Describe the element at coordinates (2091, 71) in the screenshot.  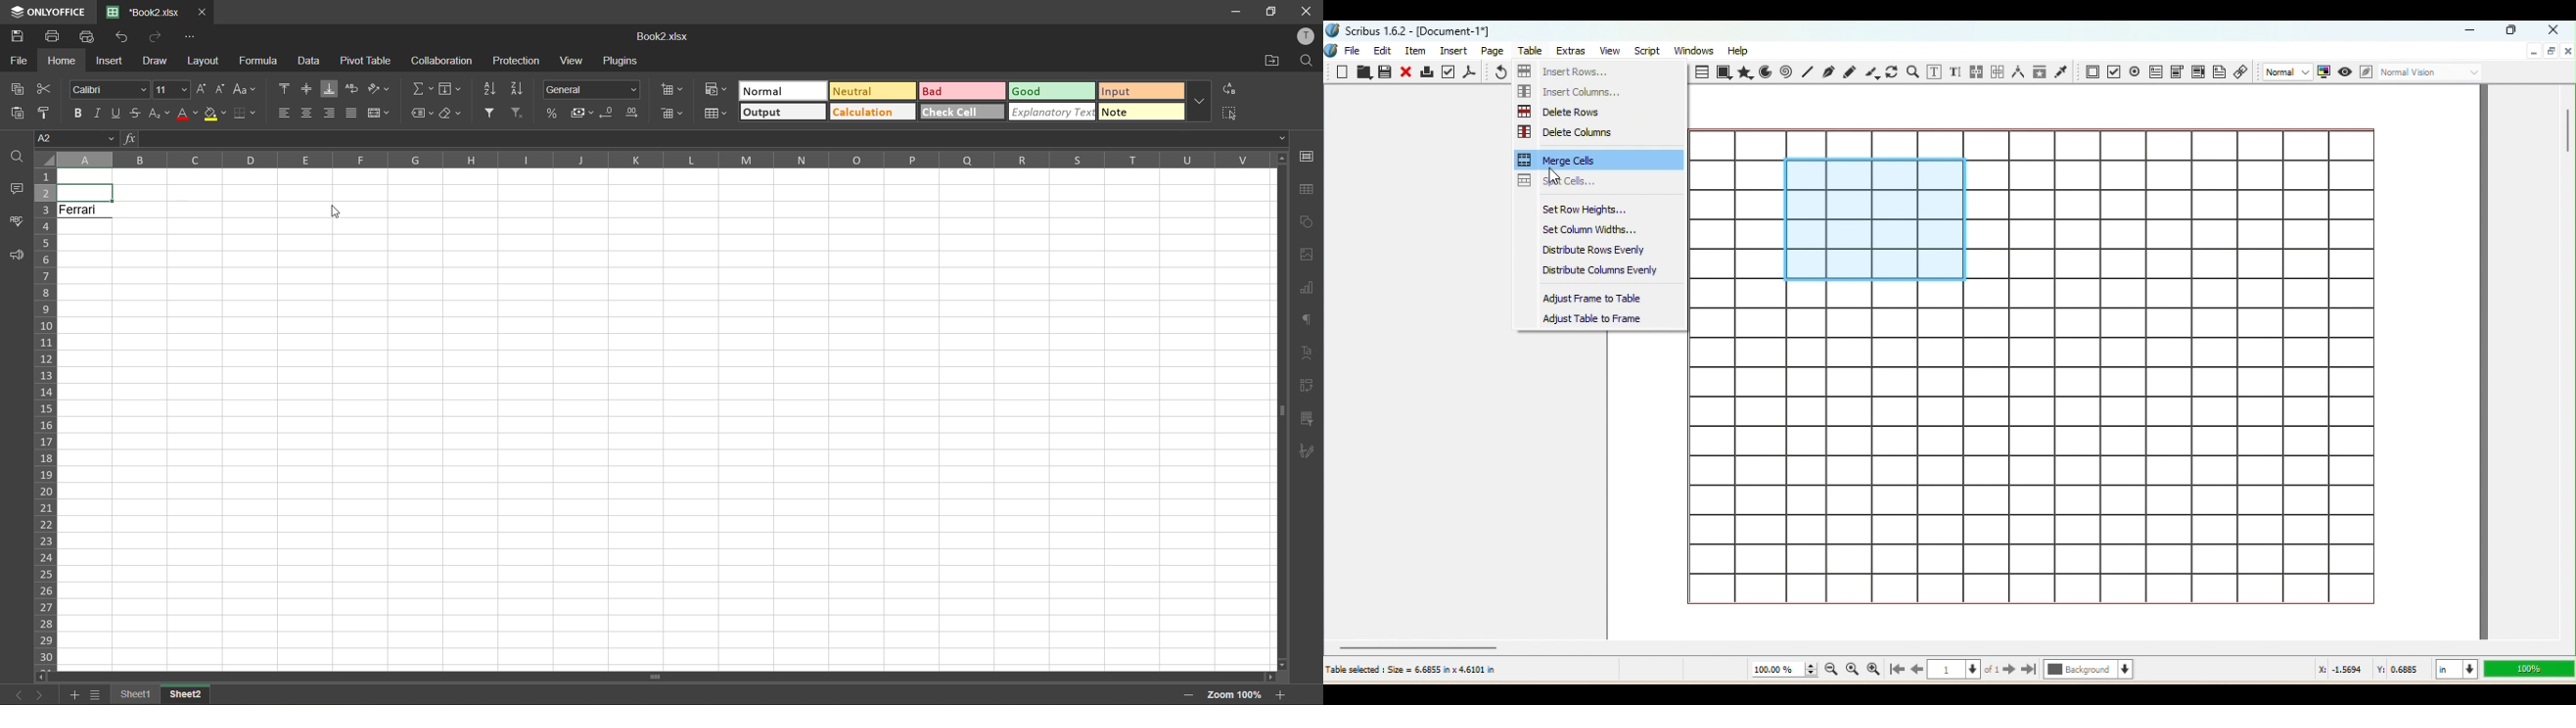
I see `PDF Push button` at that location.